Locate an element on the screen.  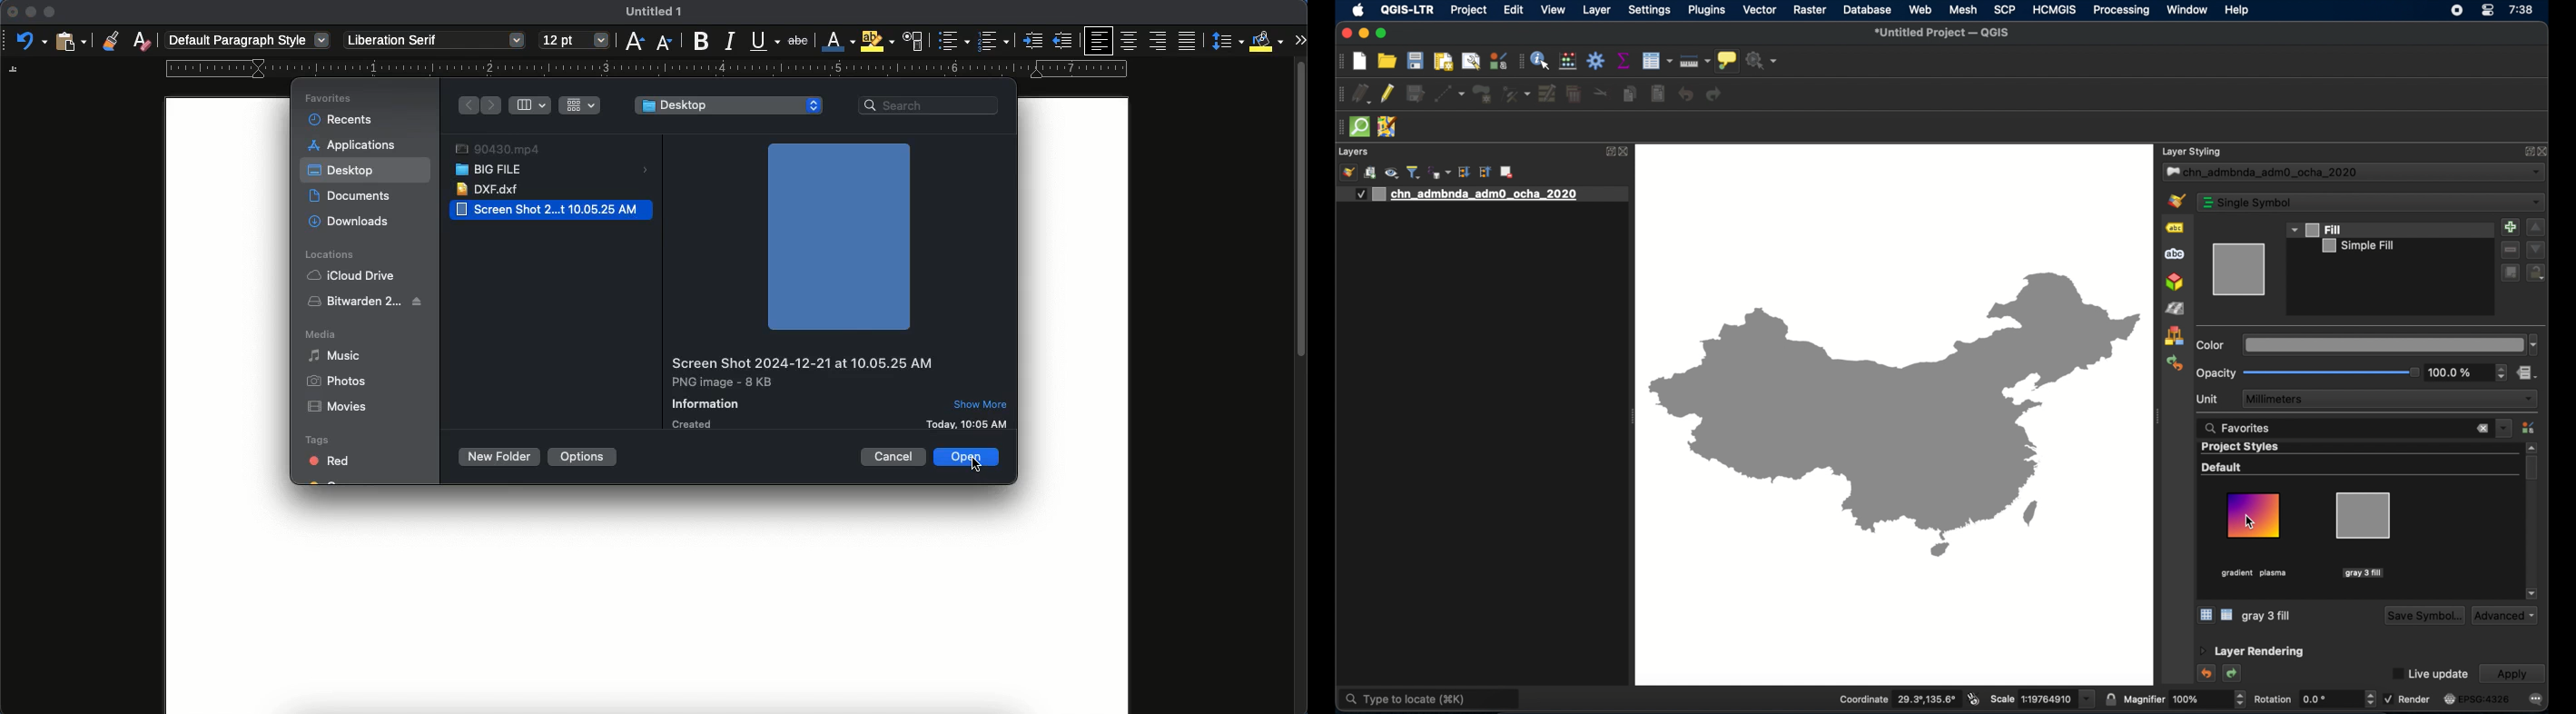
desktop is located at coordinates (729, 105).